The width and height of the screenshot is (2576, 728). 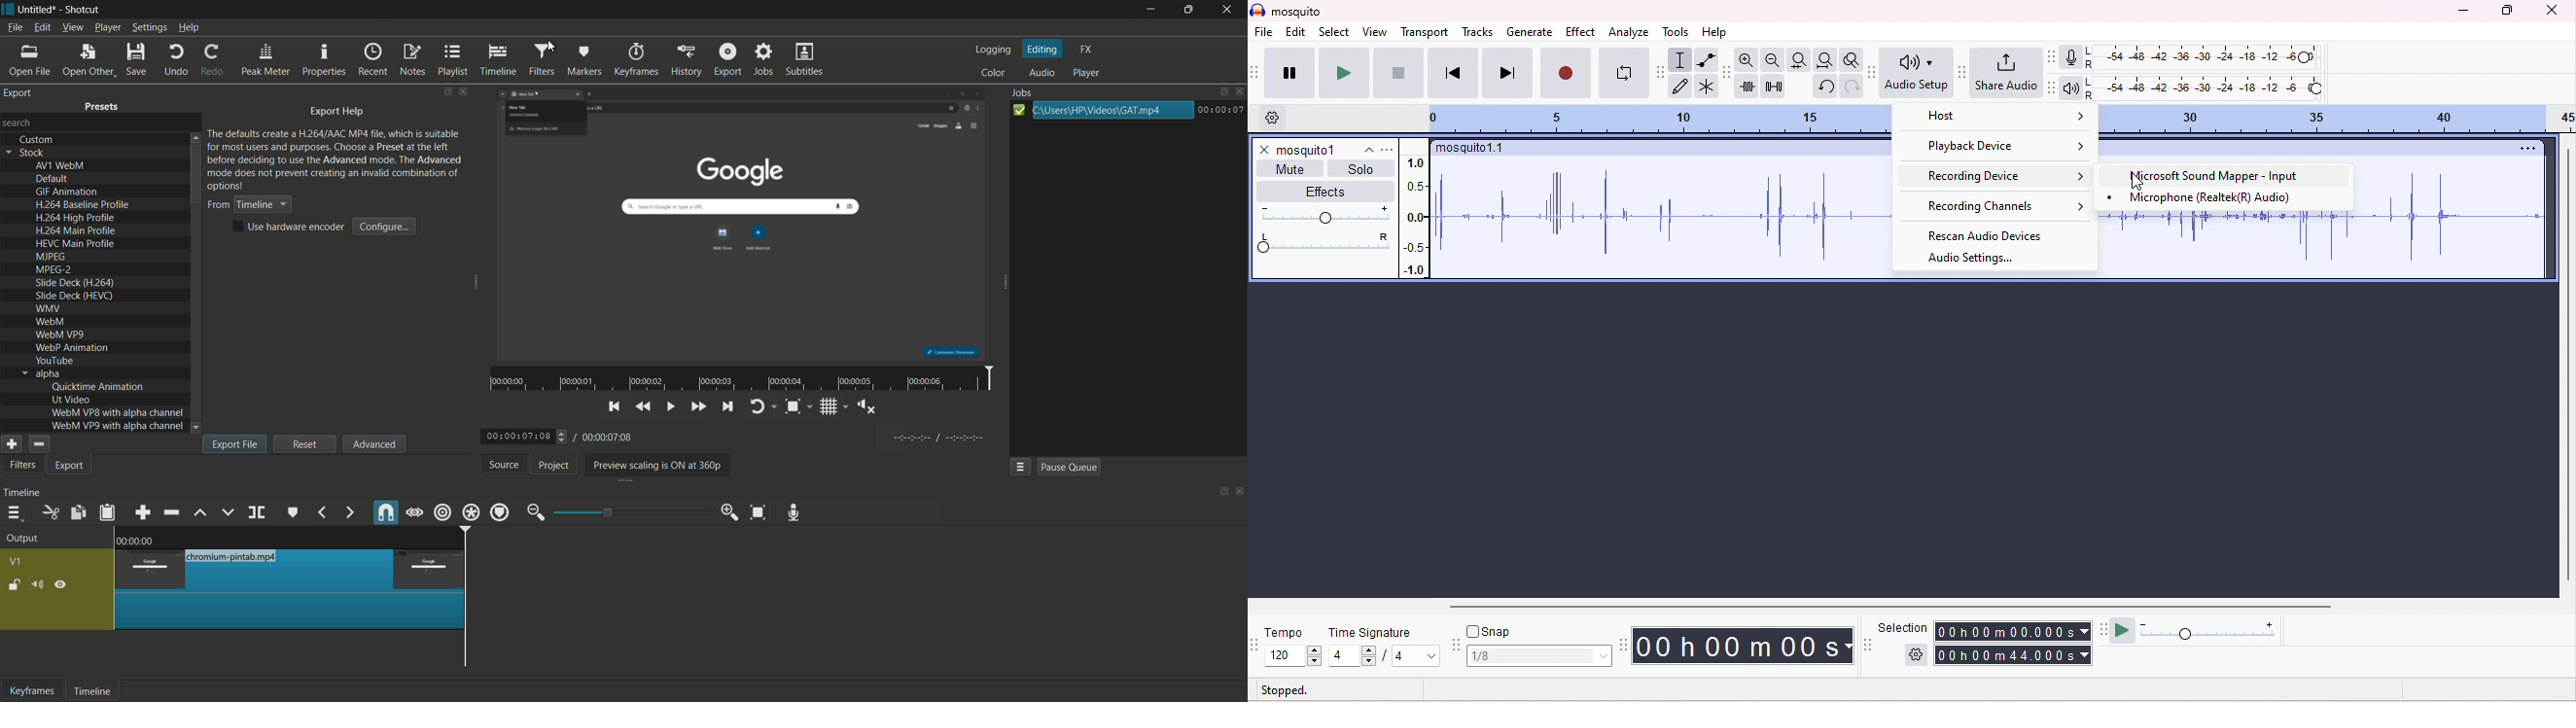 I want to click on app icon, so click(x=8, y=8).